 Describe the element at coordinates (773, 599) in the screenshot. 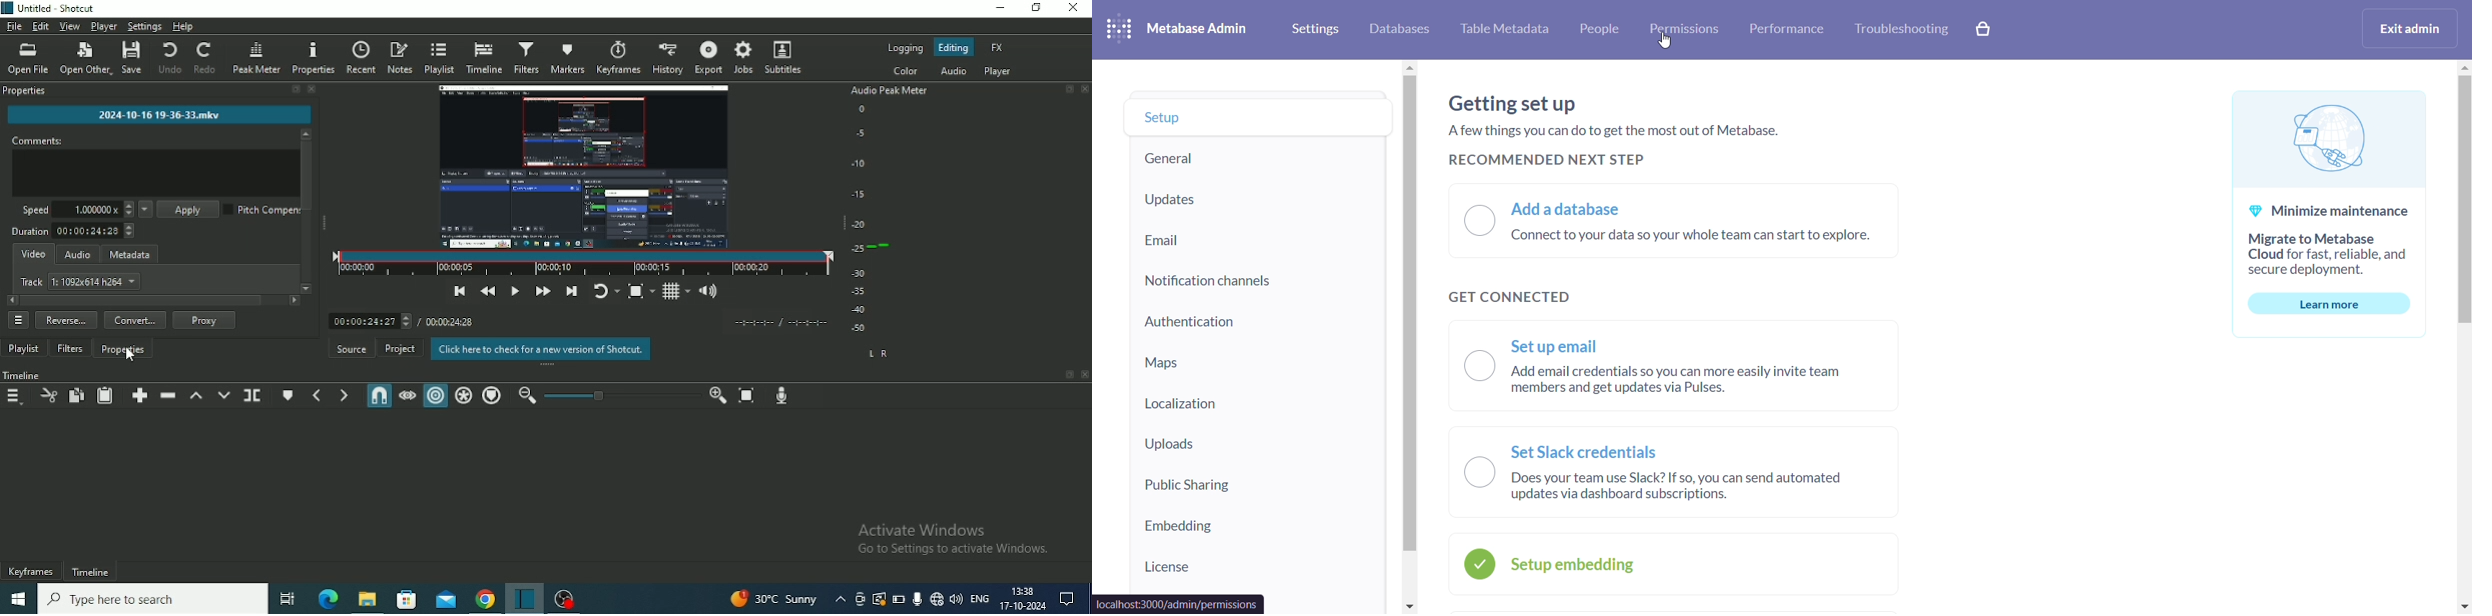

I see `Temperature` at that location.